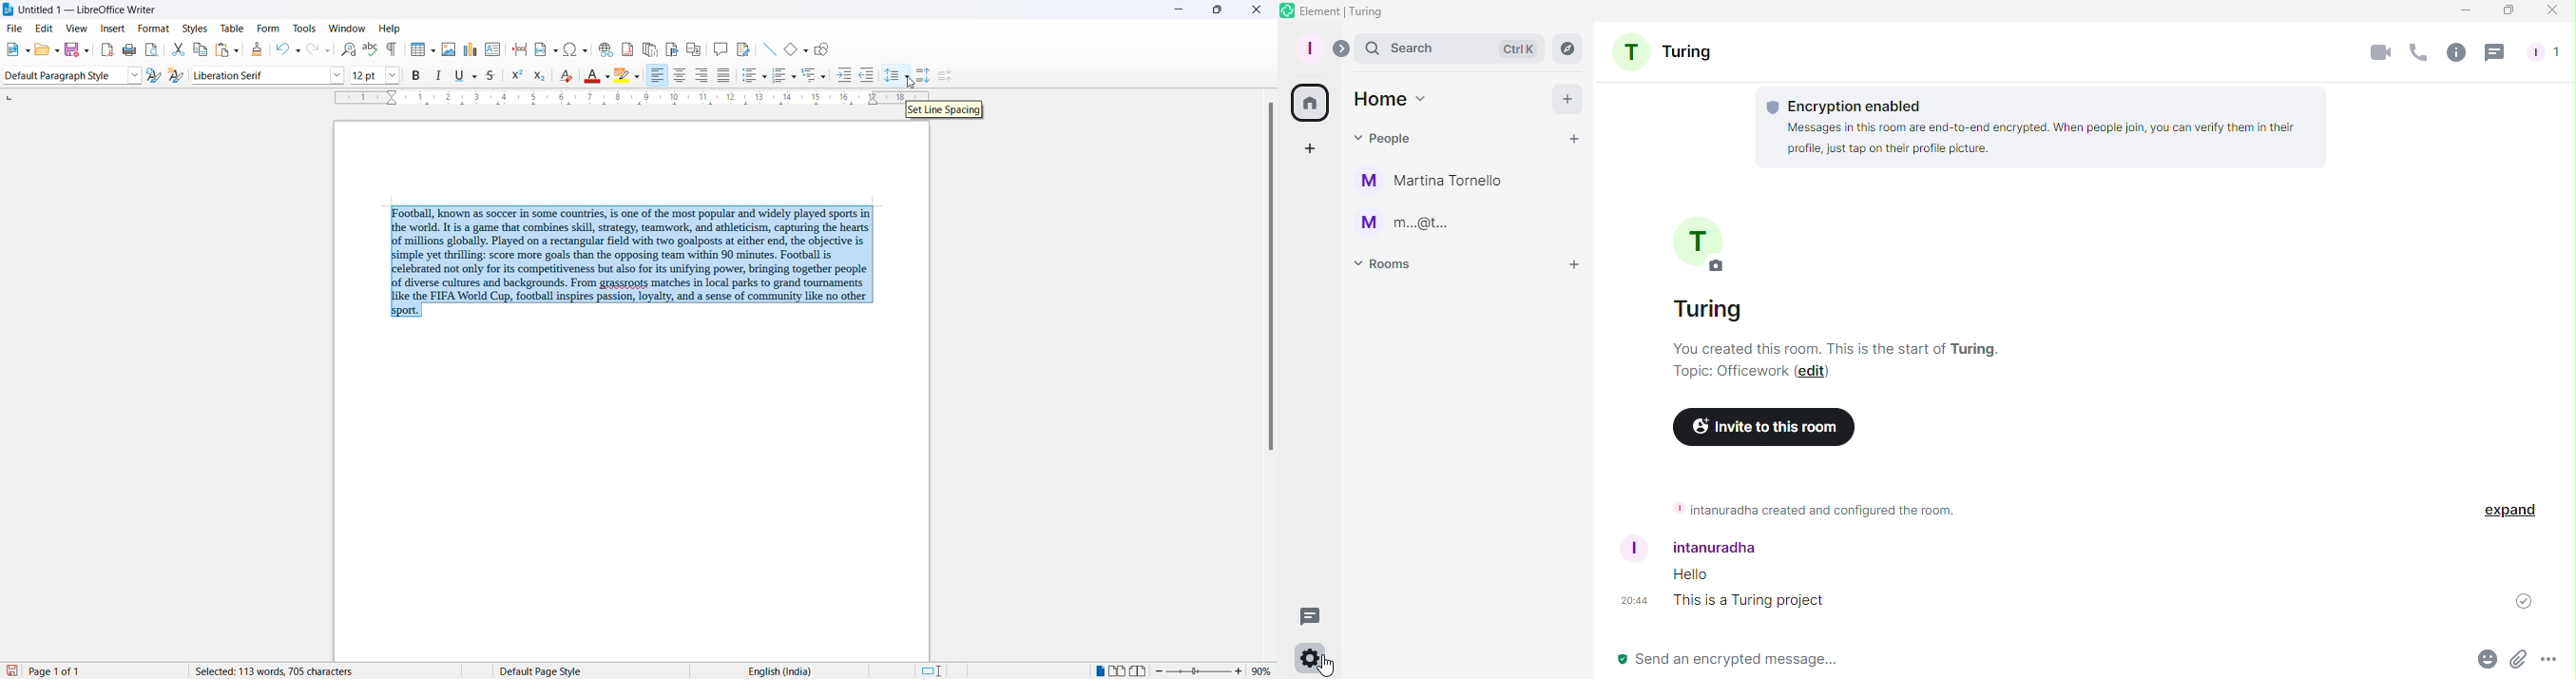 This screenshot has width=2576, height=700. Describe the element at coordinates (195, 29) in the screenshot. I see `styles` at that location.